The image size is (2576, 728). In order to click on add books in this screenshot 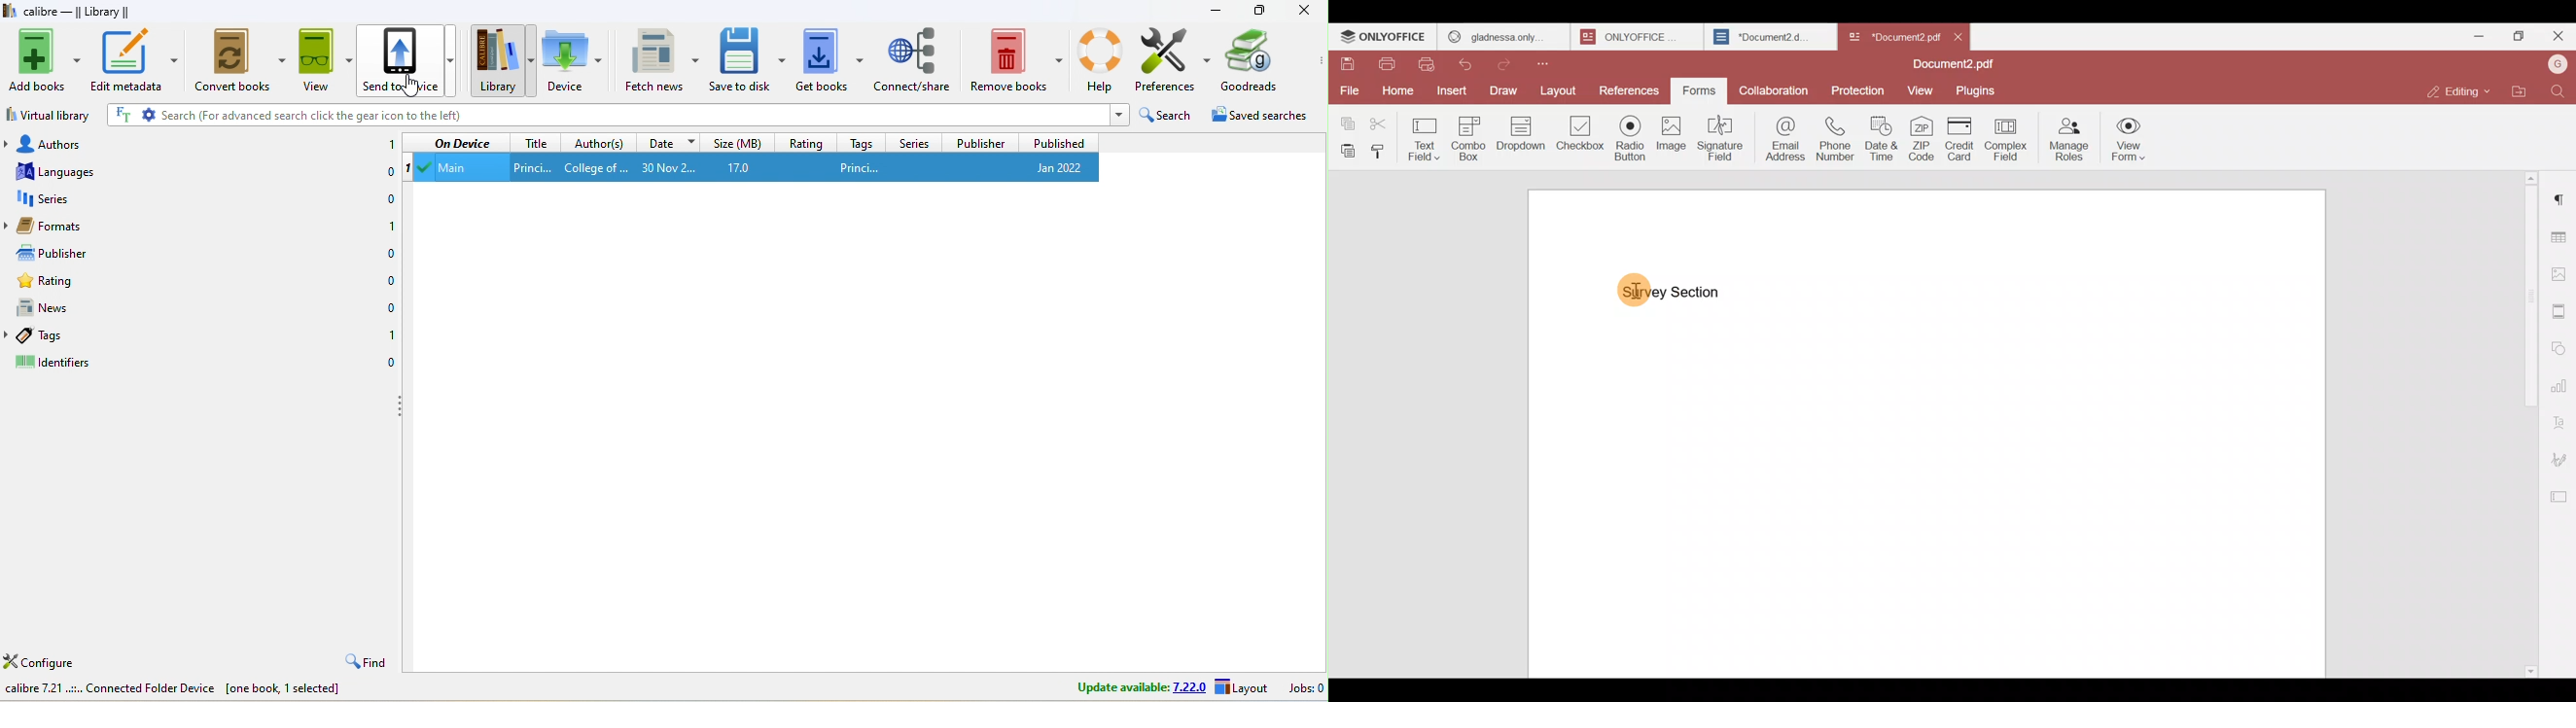, I will do `click(47, 59)`.